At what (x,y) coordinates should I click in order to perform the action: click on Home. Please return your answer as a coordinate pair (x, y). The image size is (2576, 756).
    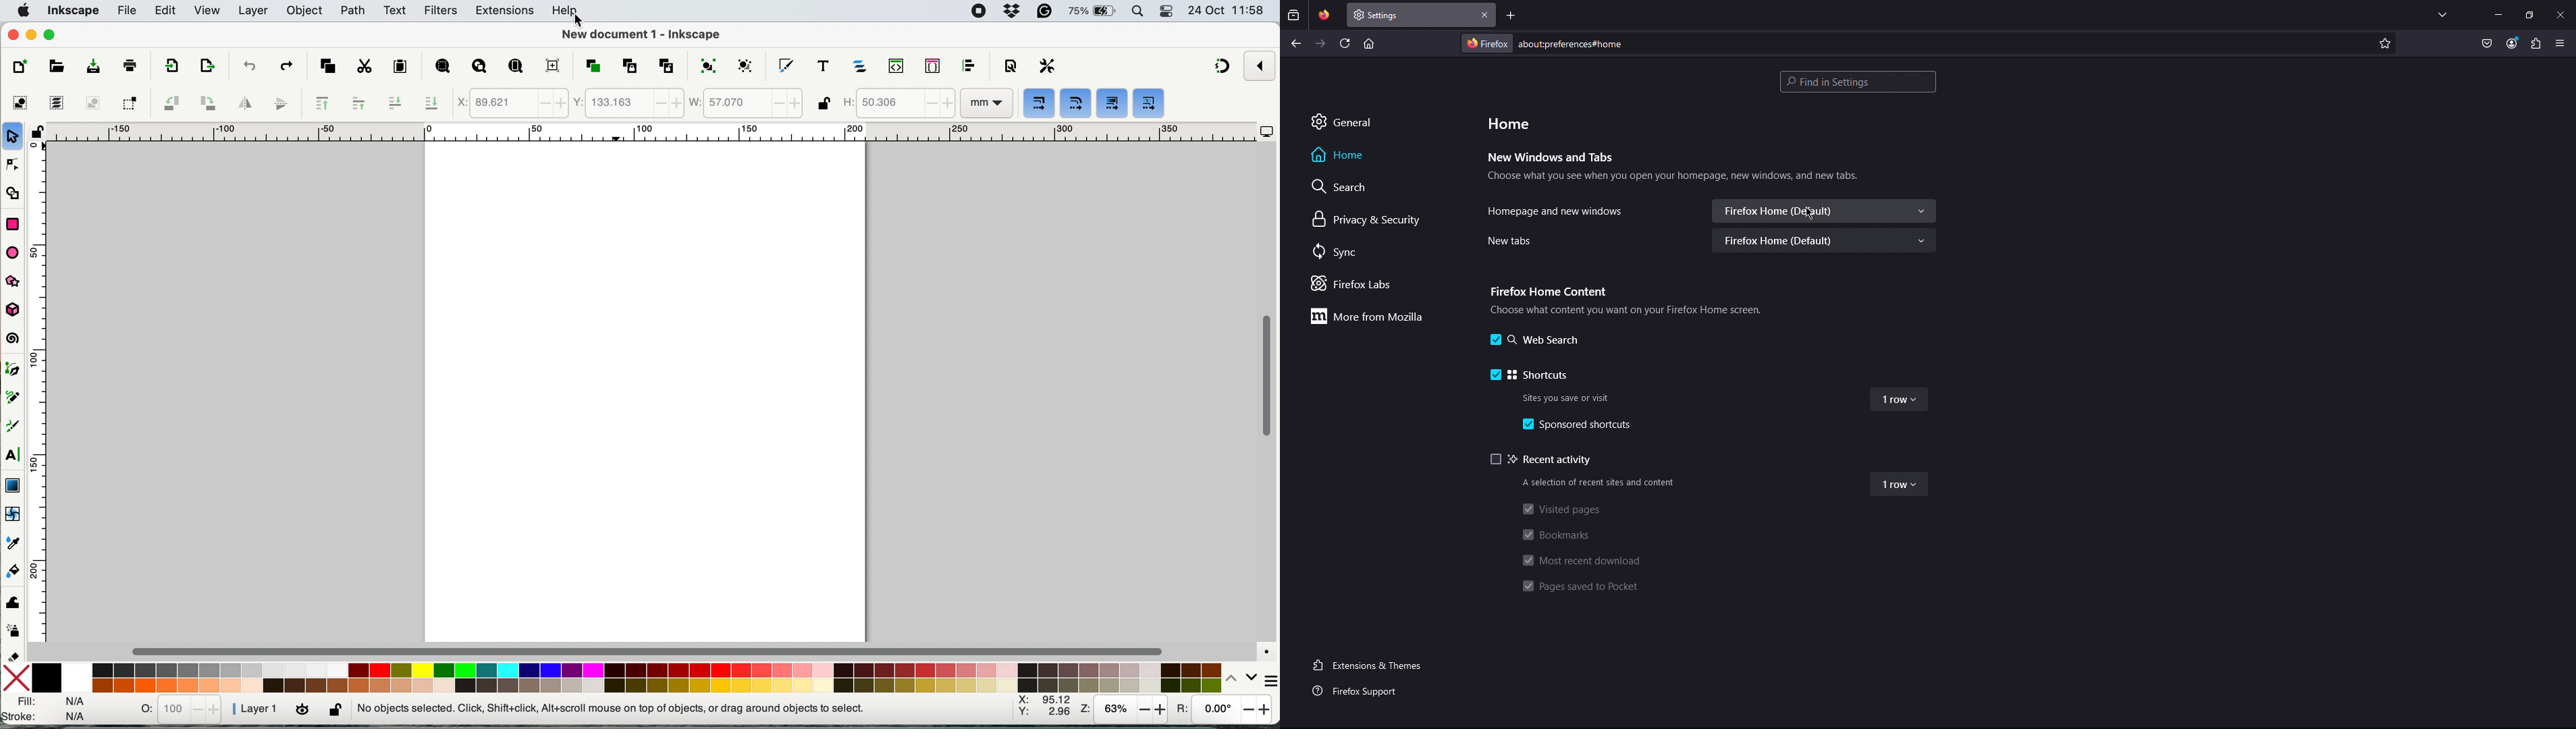
    Looking at the image, I should click on (1509, 122).